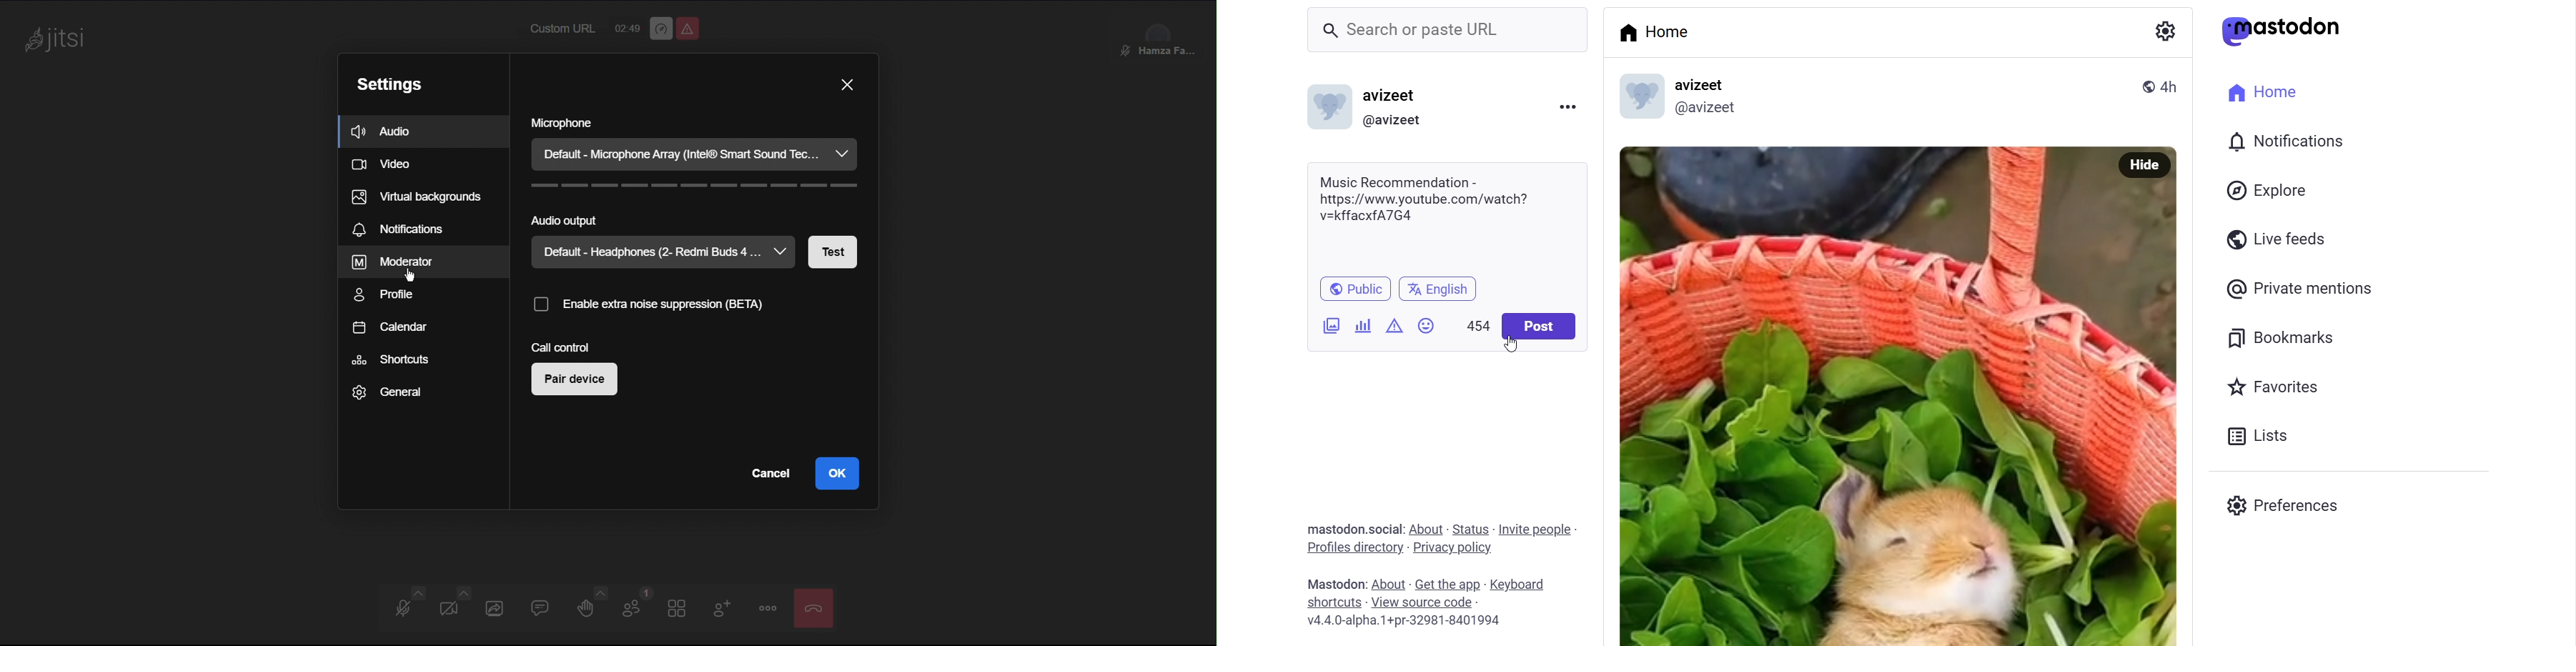  I want to click on Search or paste URL, so click(1447, 31).